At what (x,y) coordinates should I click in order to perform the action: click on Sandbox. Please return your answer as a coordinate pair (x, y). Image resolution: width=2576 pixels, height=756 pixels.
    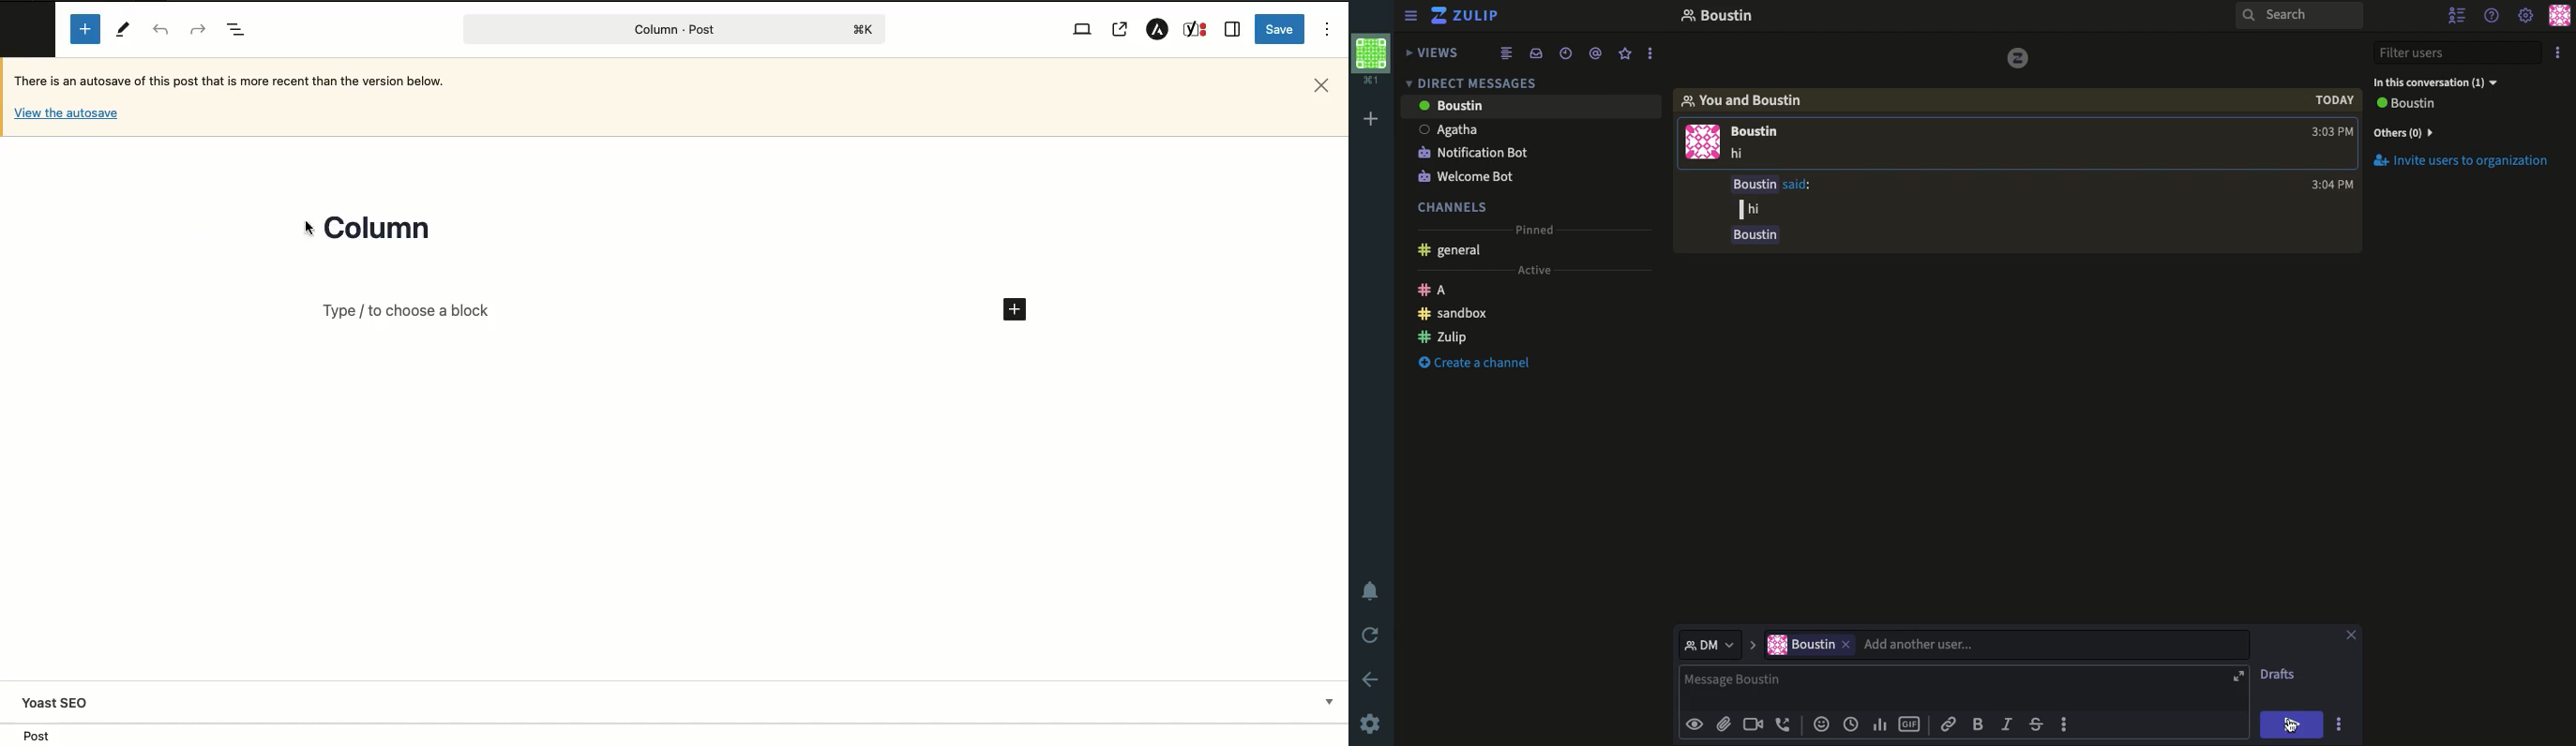
    Looking at the image, I should click on (1455, 313).